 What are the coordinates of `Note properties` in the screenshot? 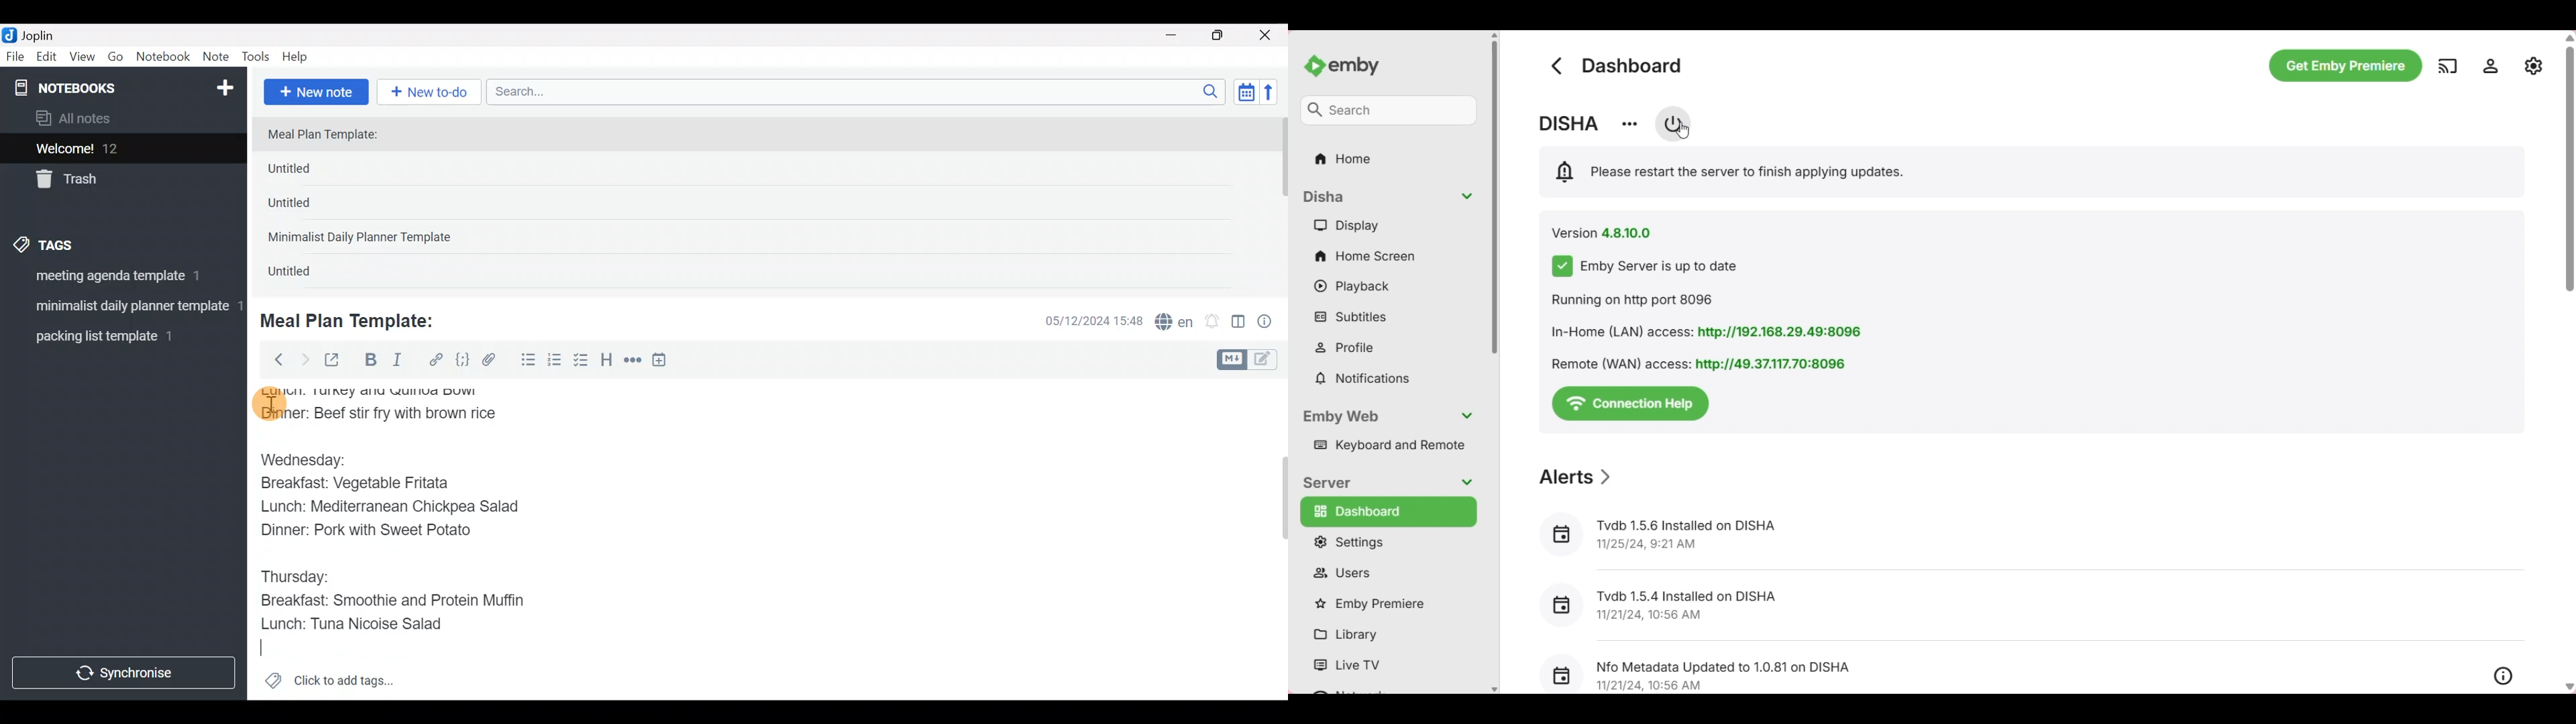 It's located at (1271, 322).